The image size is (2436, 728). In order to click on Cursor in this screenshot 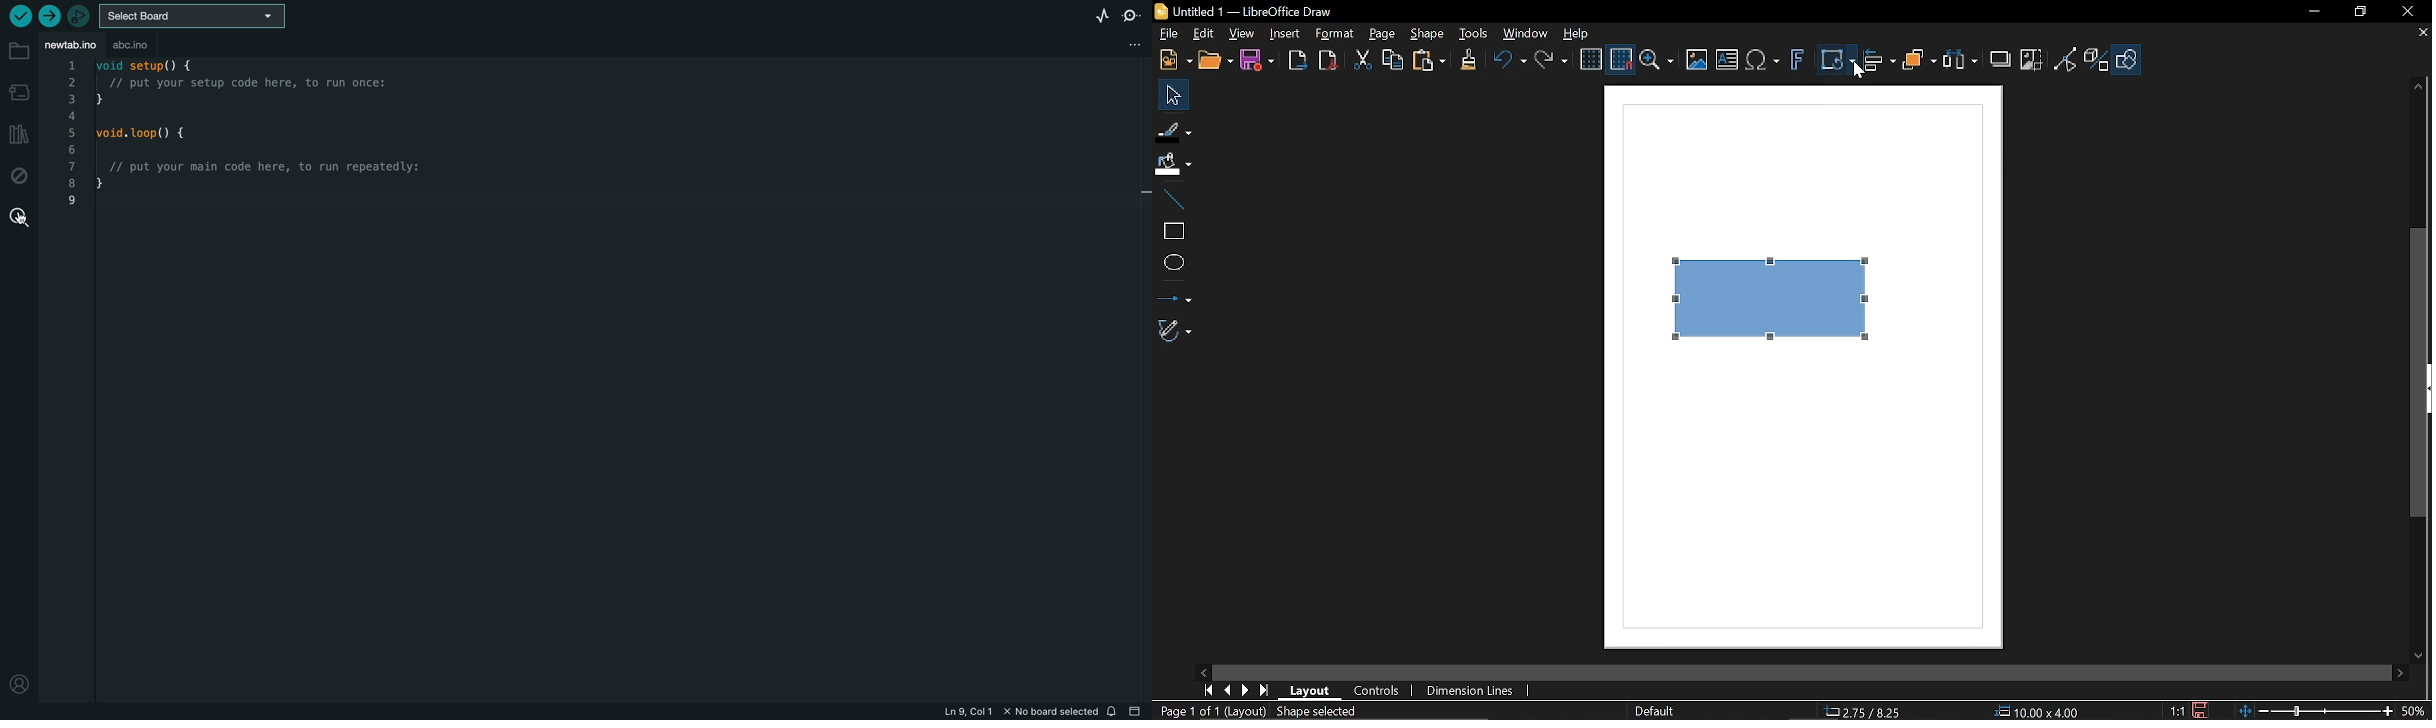, I will do `click(1856, 74)`.